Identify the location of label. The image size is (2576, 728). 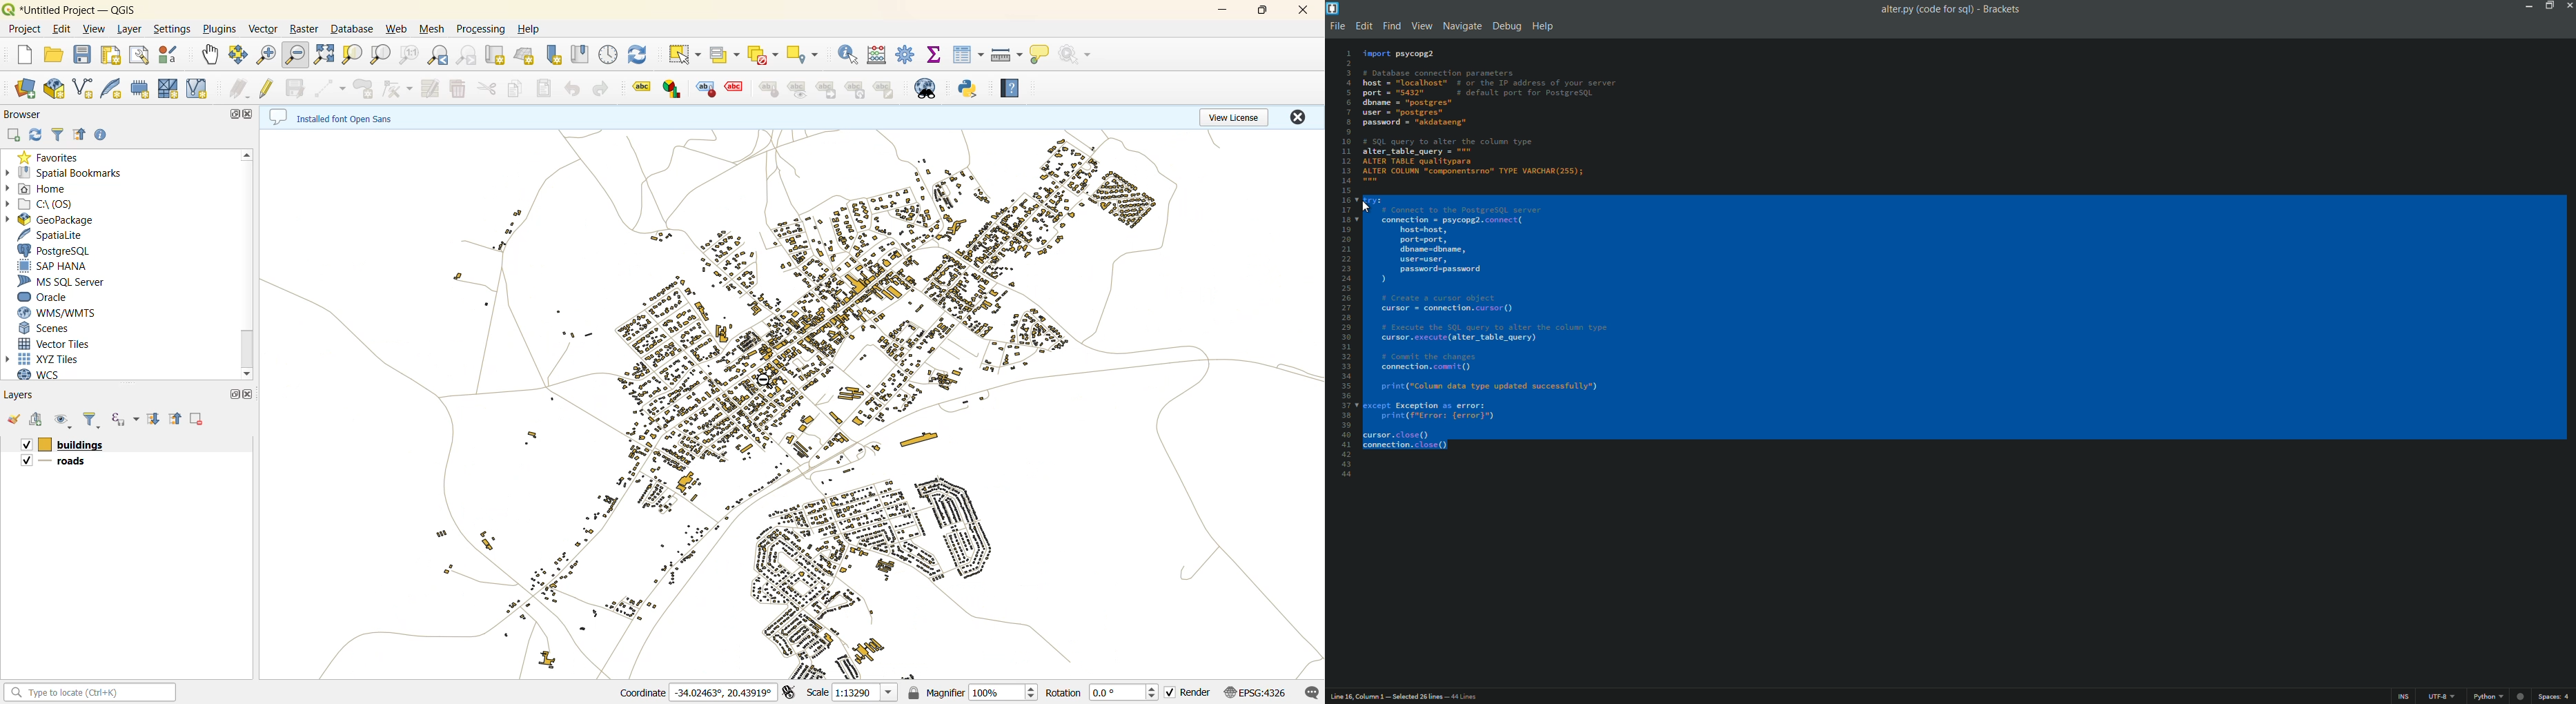
(884, 90).